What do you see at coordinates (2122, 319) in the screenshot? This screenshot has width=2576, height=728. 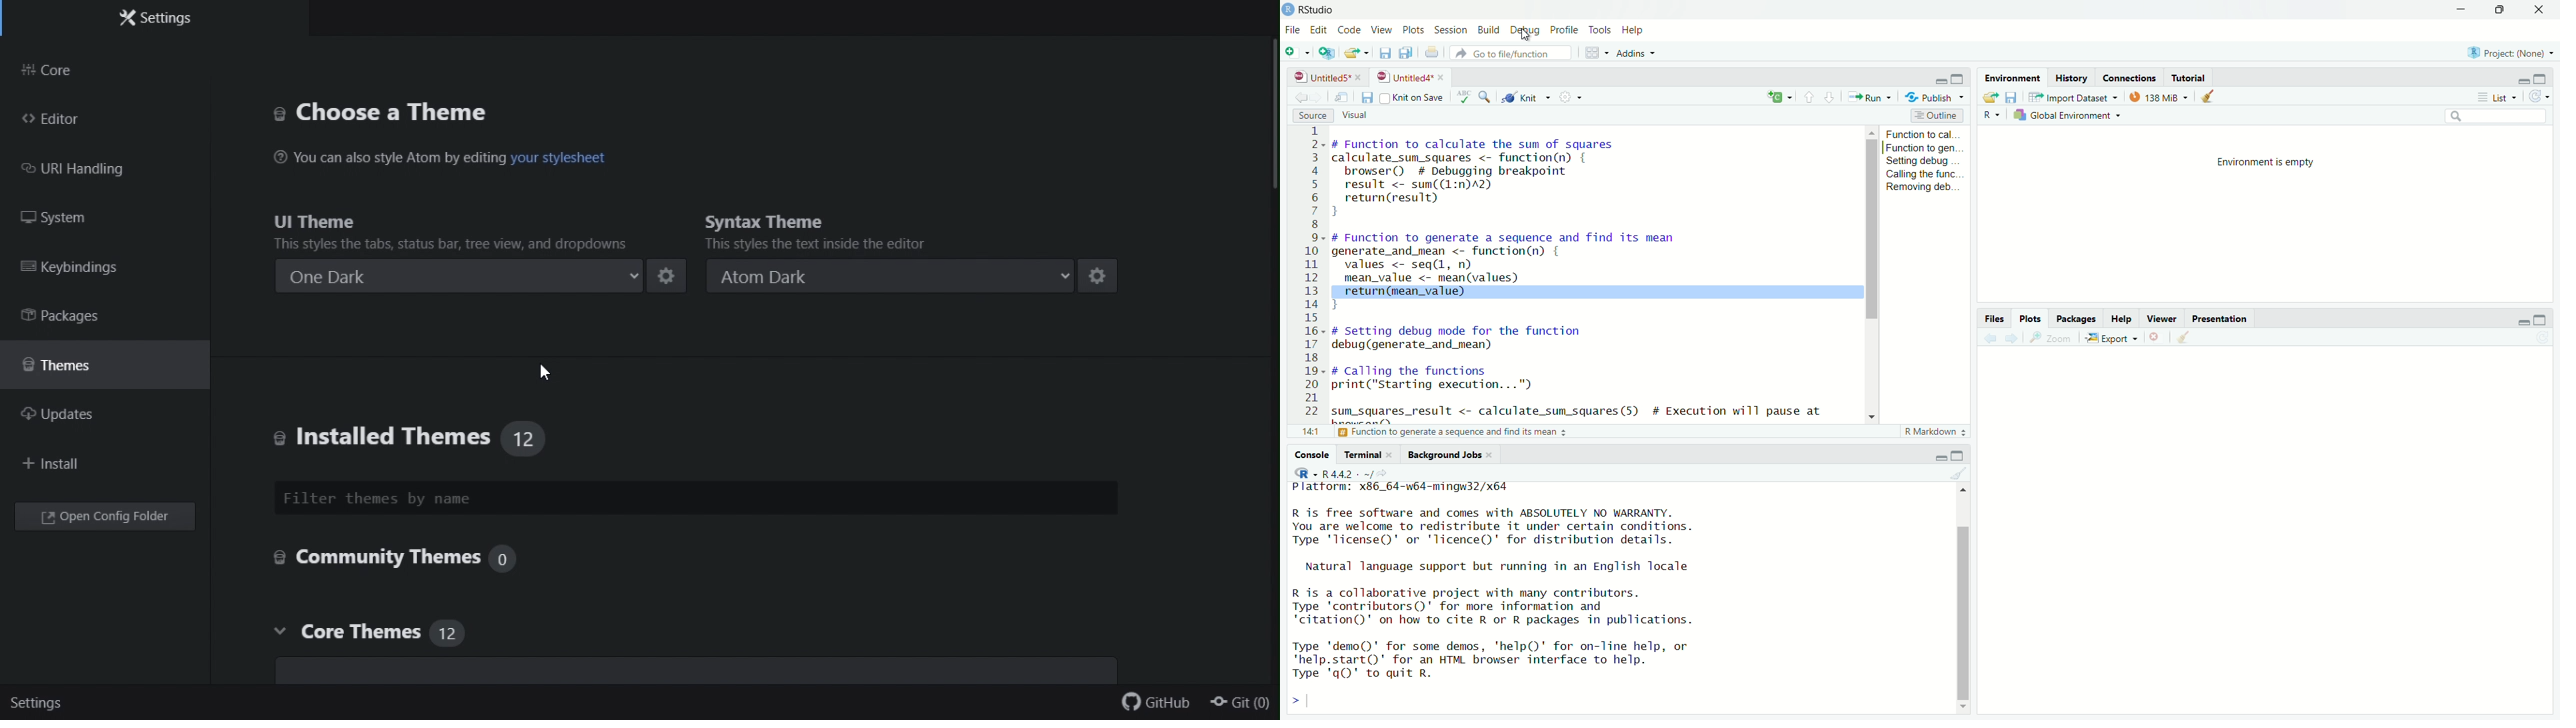 I see `help` at bounding box center [2122, 319].